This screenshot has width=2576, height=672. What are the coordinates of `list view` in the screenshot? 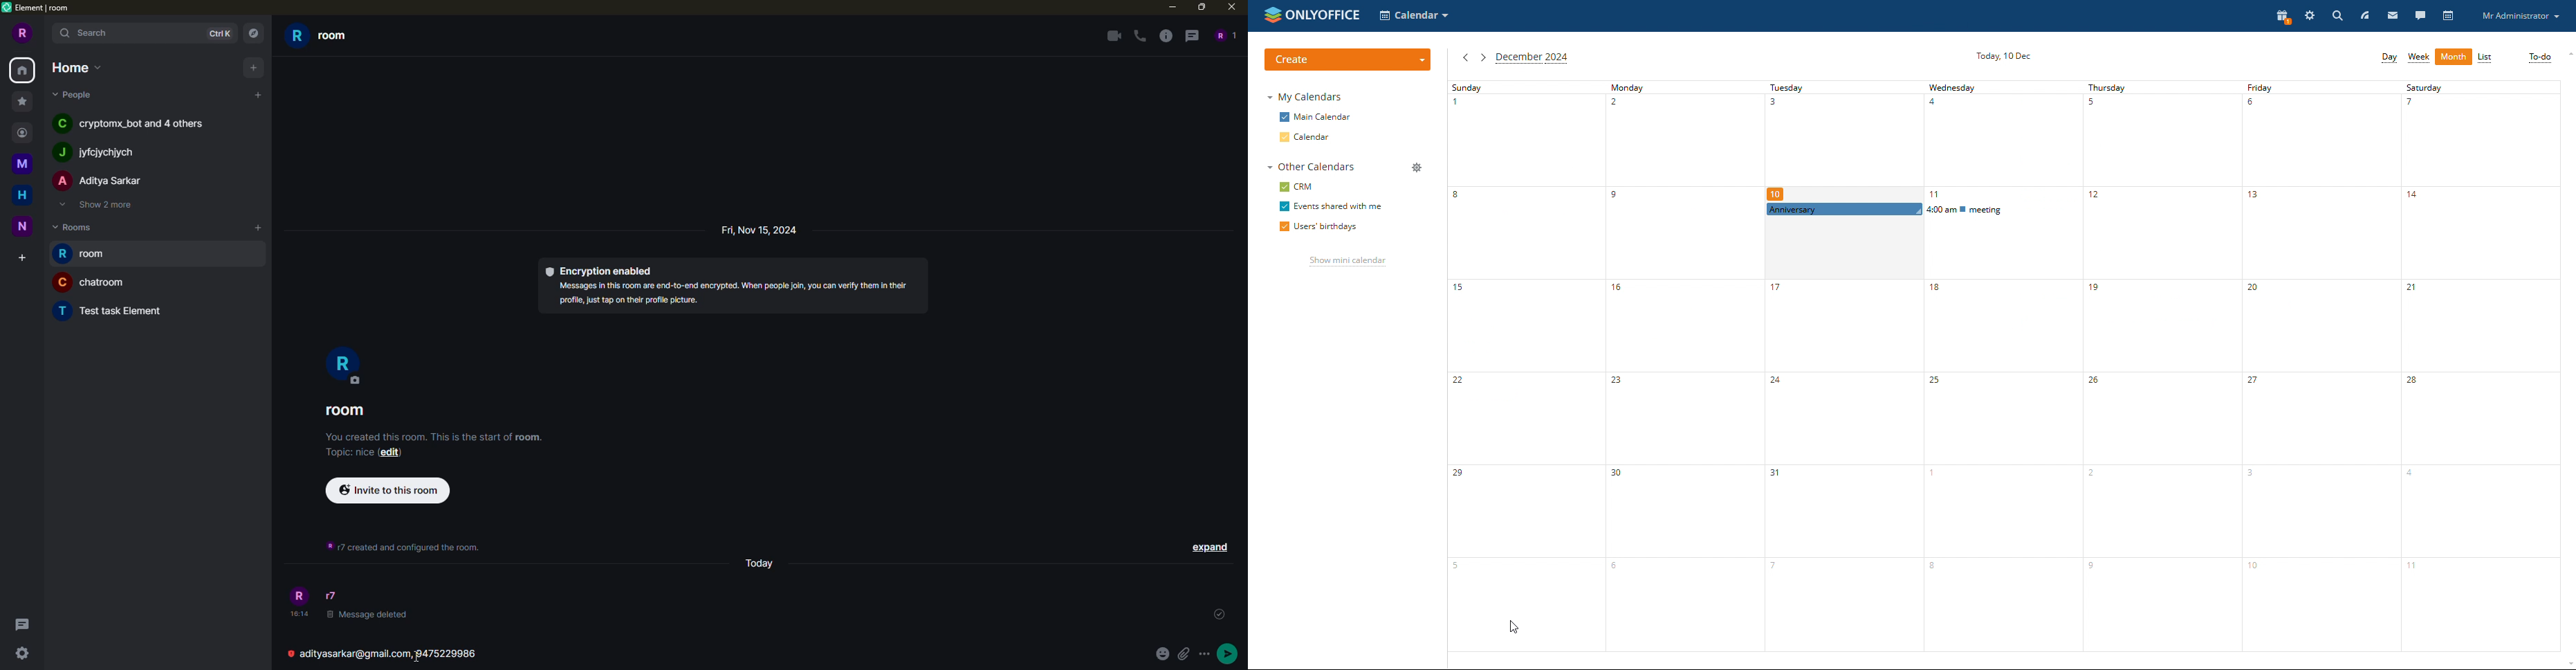 It's located at (2485, 58).